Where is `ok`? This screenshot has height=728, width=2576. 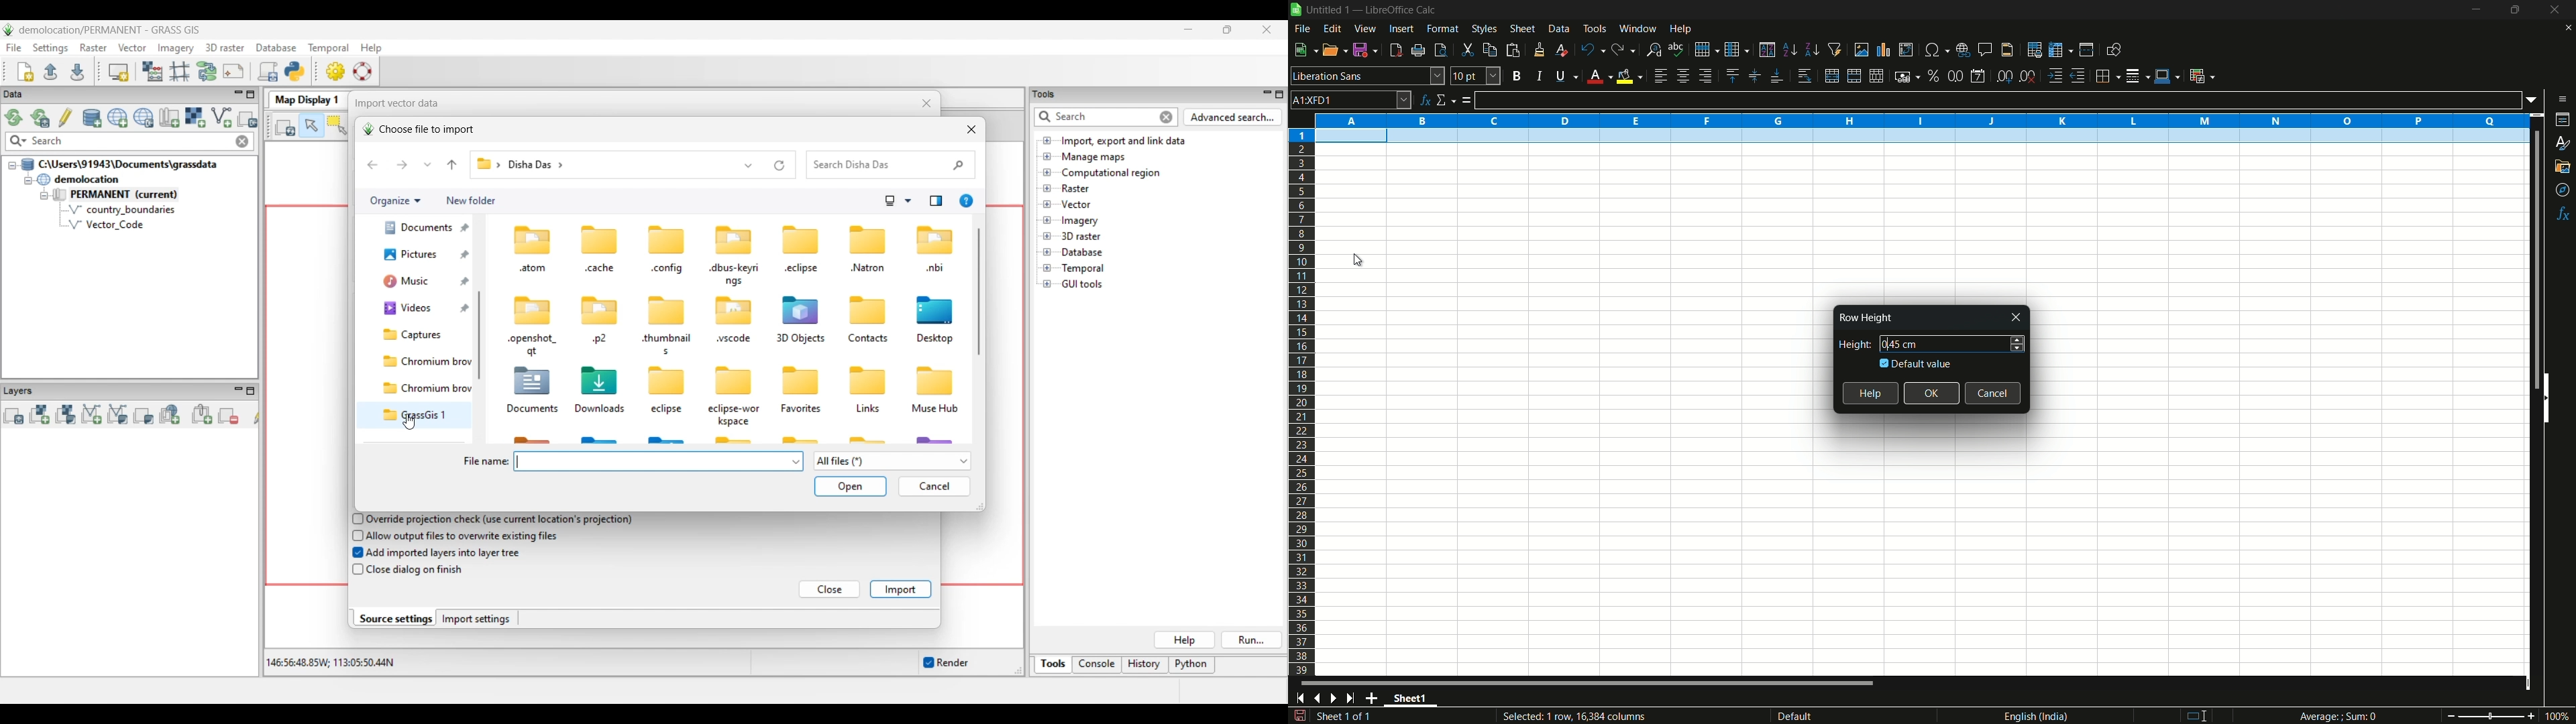
ok is located at coordinates (1933, 393).